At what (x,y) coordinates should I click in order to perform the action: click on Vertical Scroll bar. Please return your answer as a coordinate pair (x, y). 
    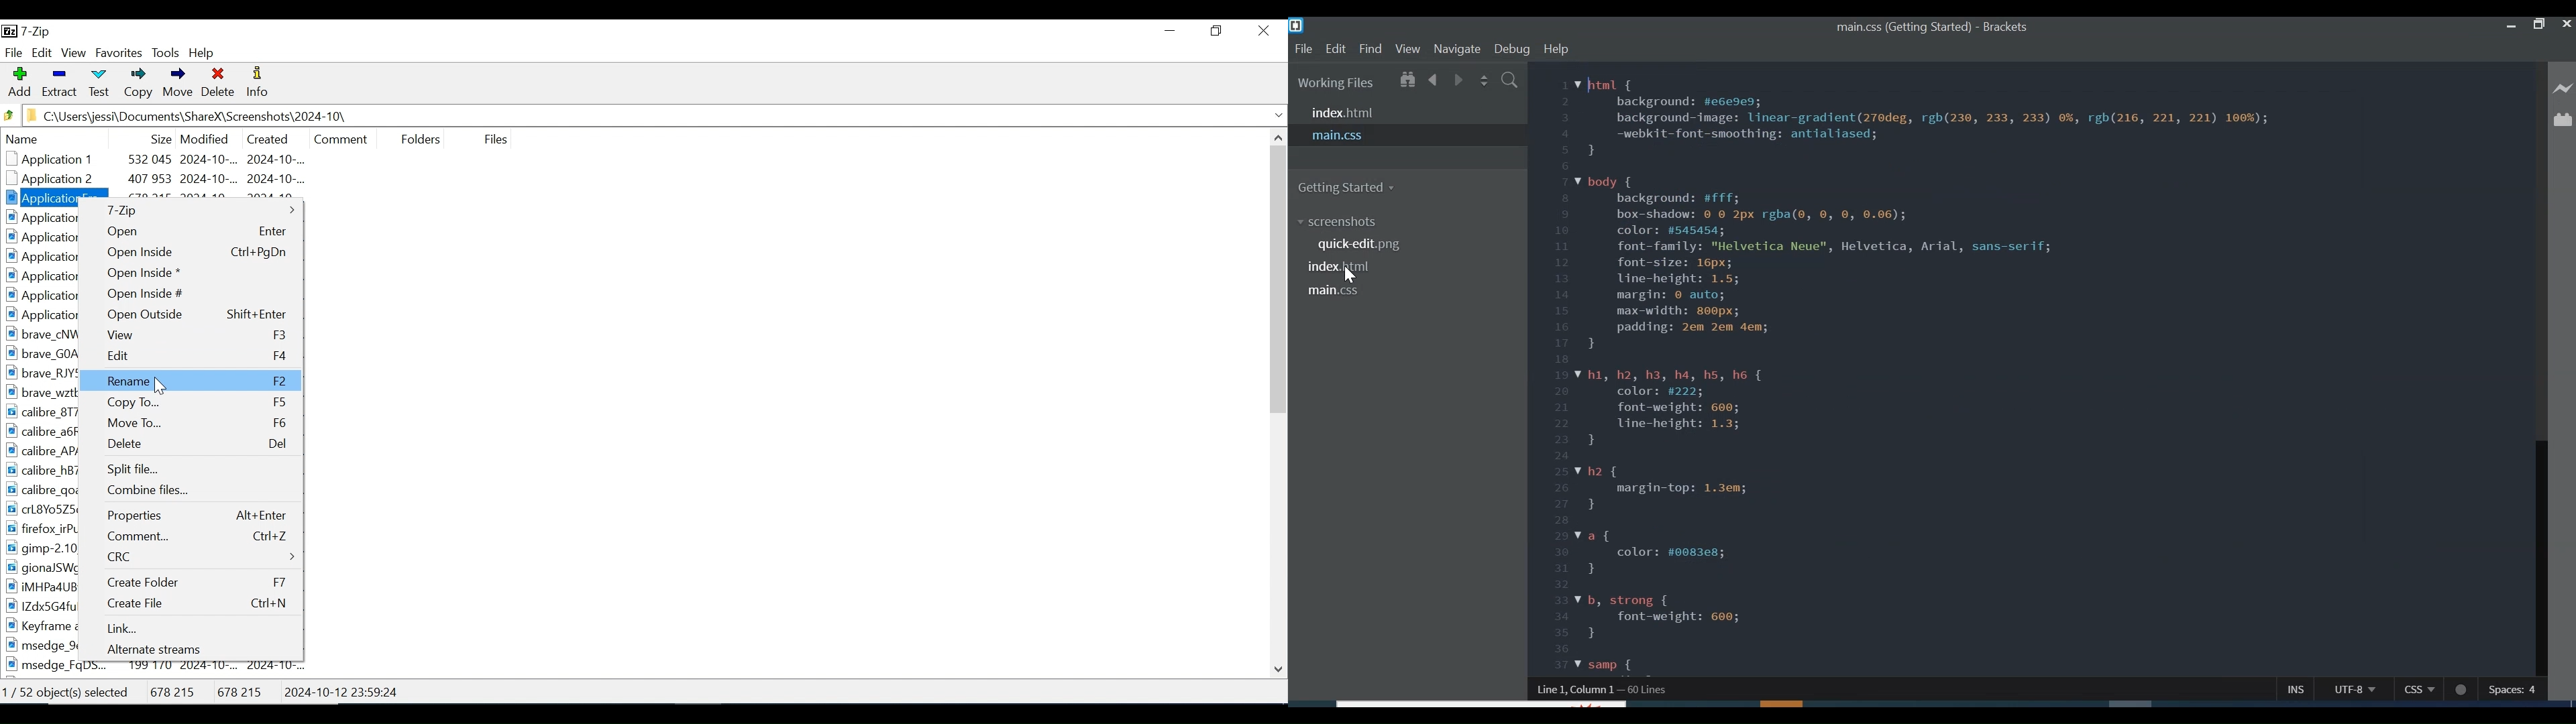
    Looking at the image, I should click on (2540, 424).